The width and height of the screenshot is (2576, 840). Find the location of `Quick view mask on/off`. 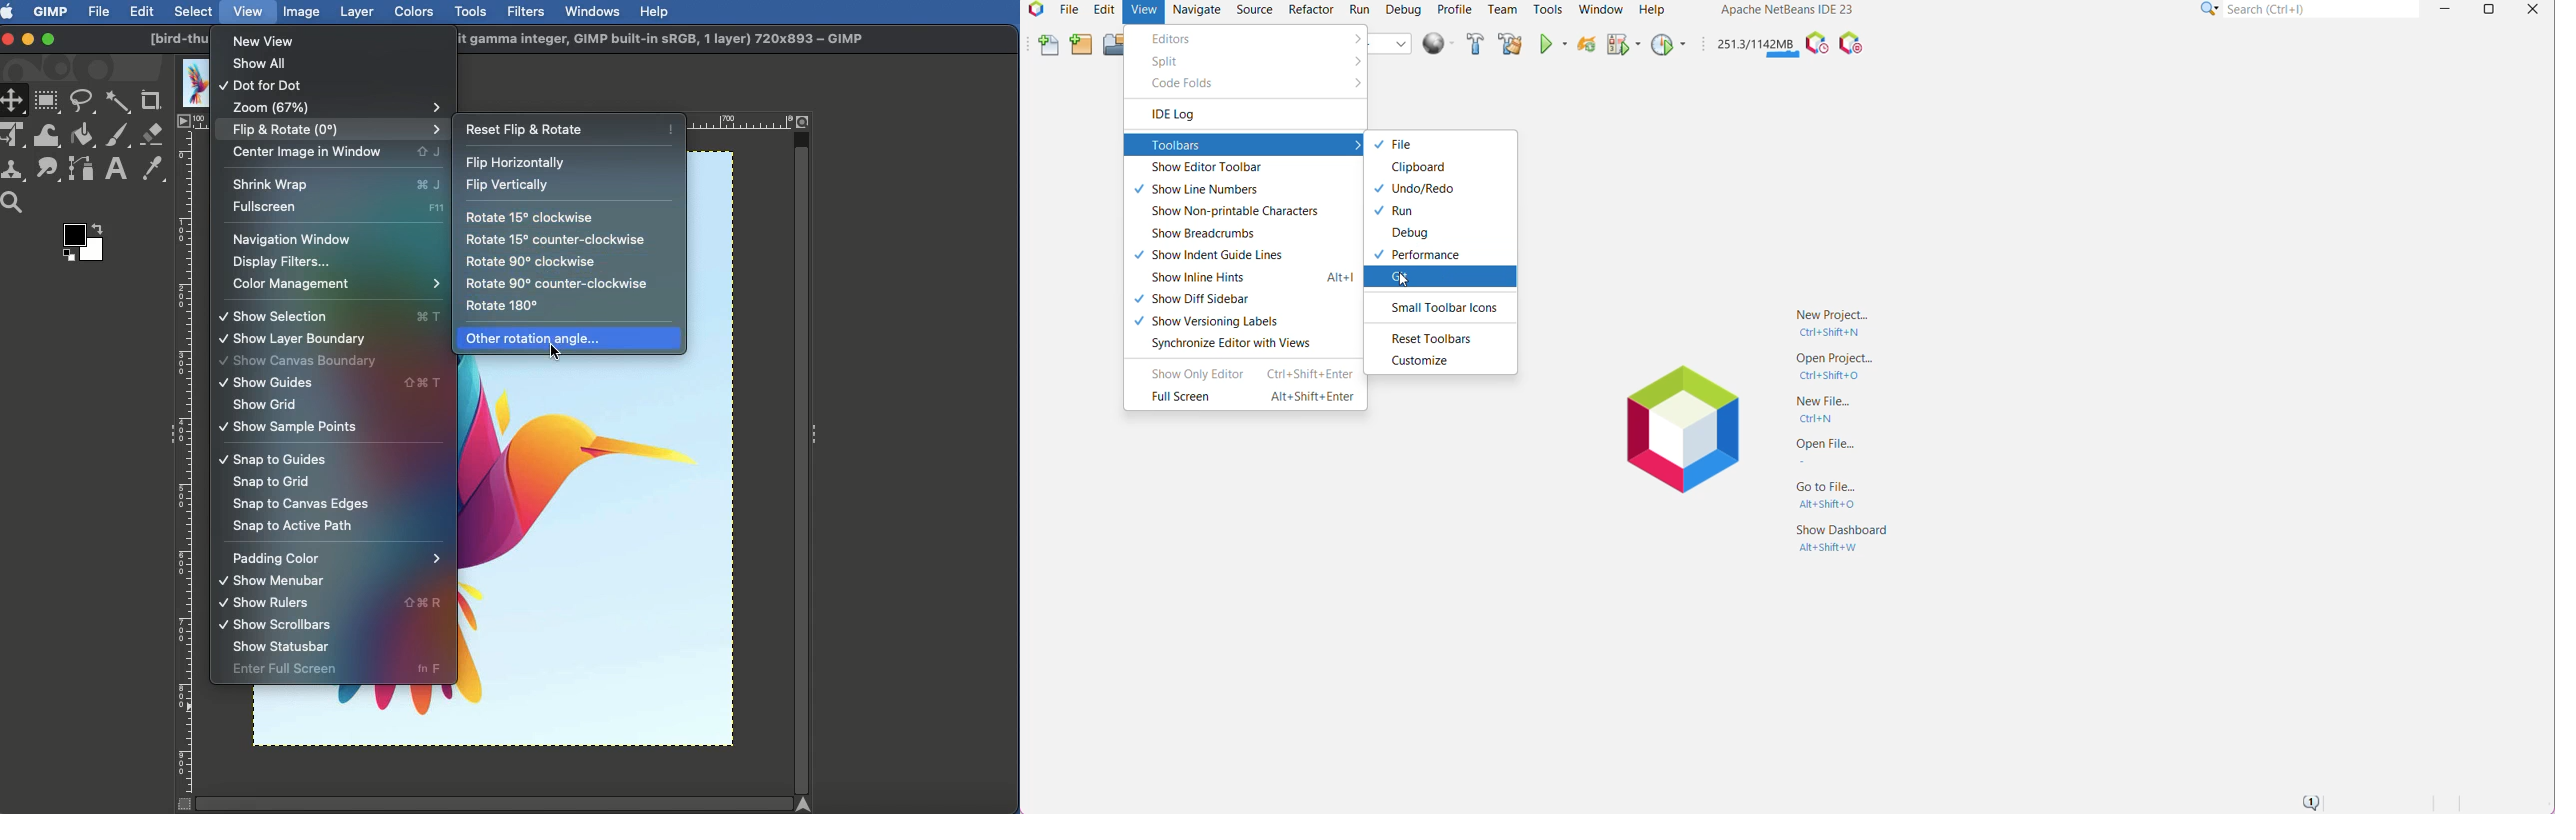

Quick view mask on/off is located at coordinates (181, 805).